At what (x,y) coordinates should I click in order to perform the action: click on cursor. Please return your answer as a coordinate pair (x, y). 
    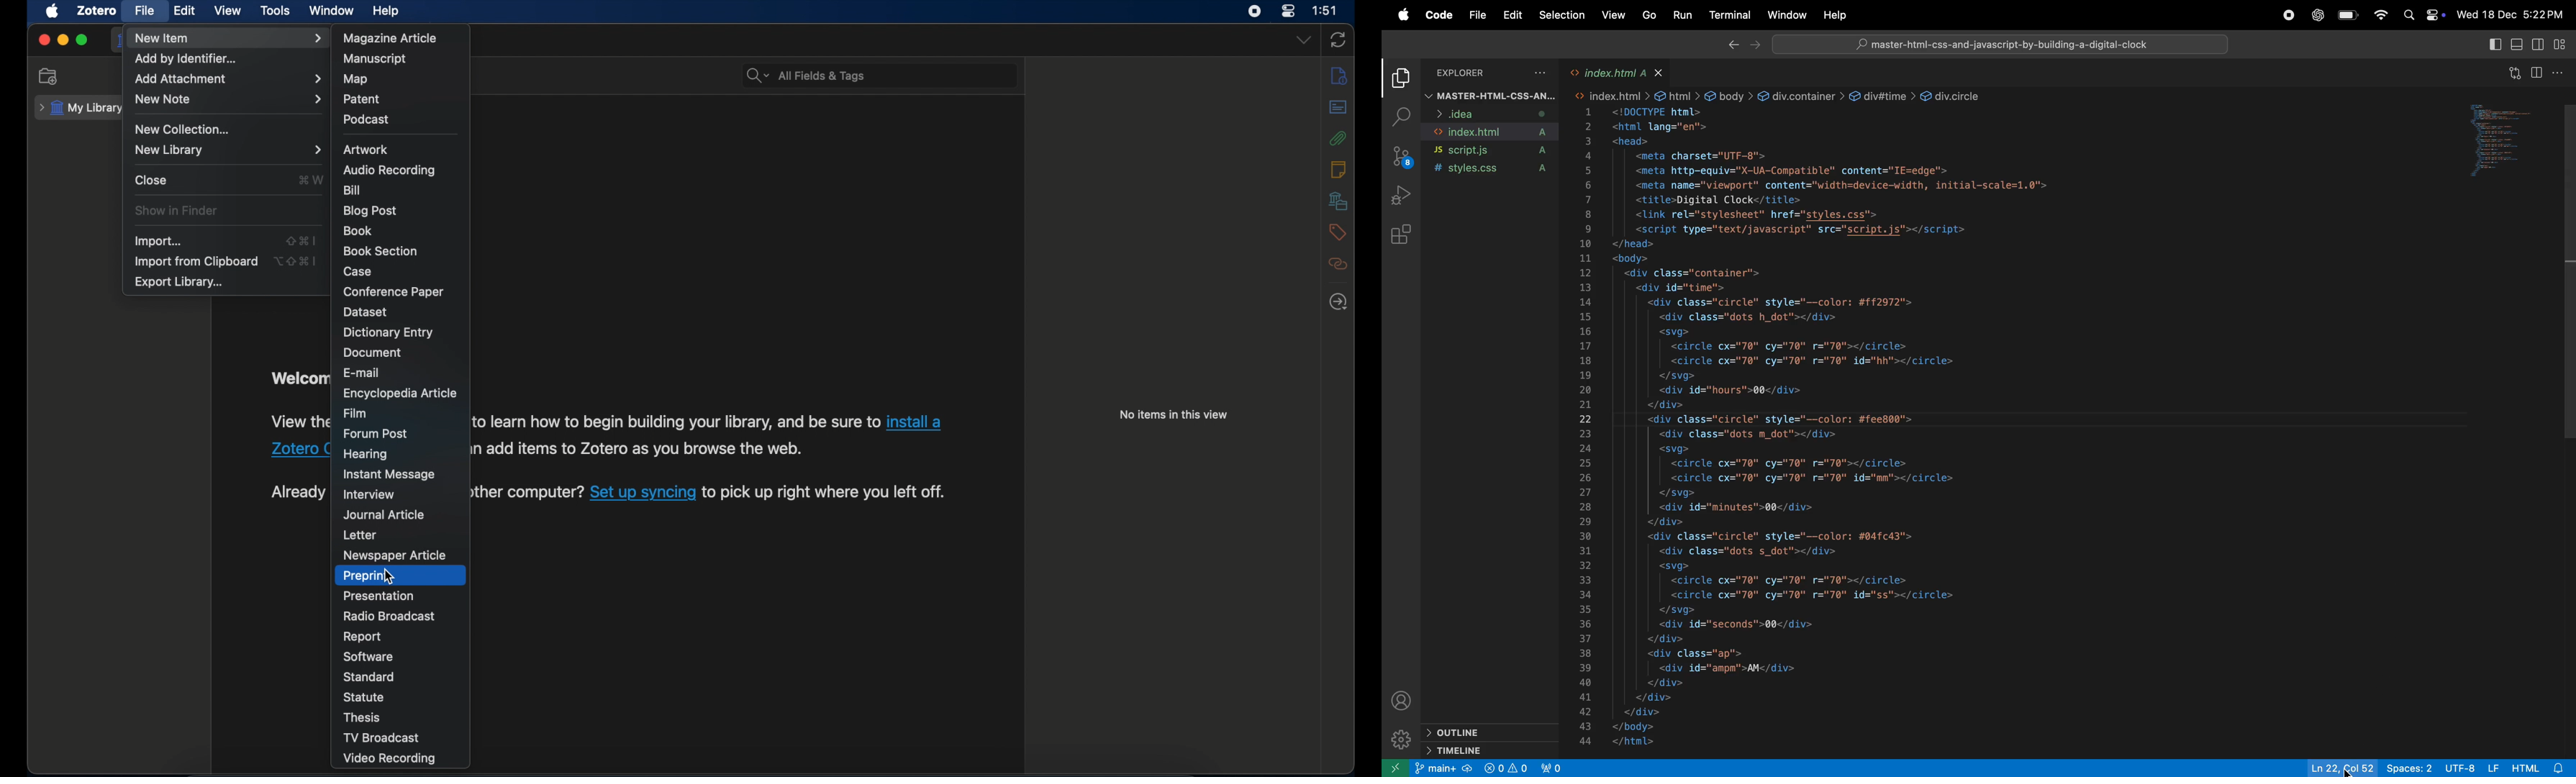
    Looking at the image, I should click on (391, 576).